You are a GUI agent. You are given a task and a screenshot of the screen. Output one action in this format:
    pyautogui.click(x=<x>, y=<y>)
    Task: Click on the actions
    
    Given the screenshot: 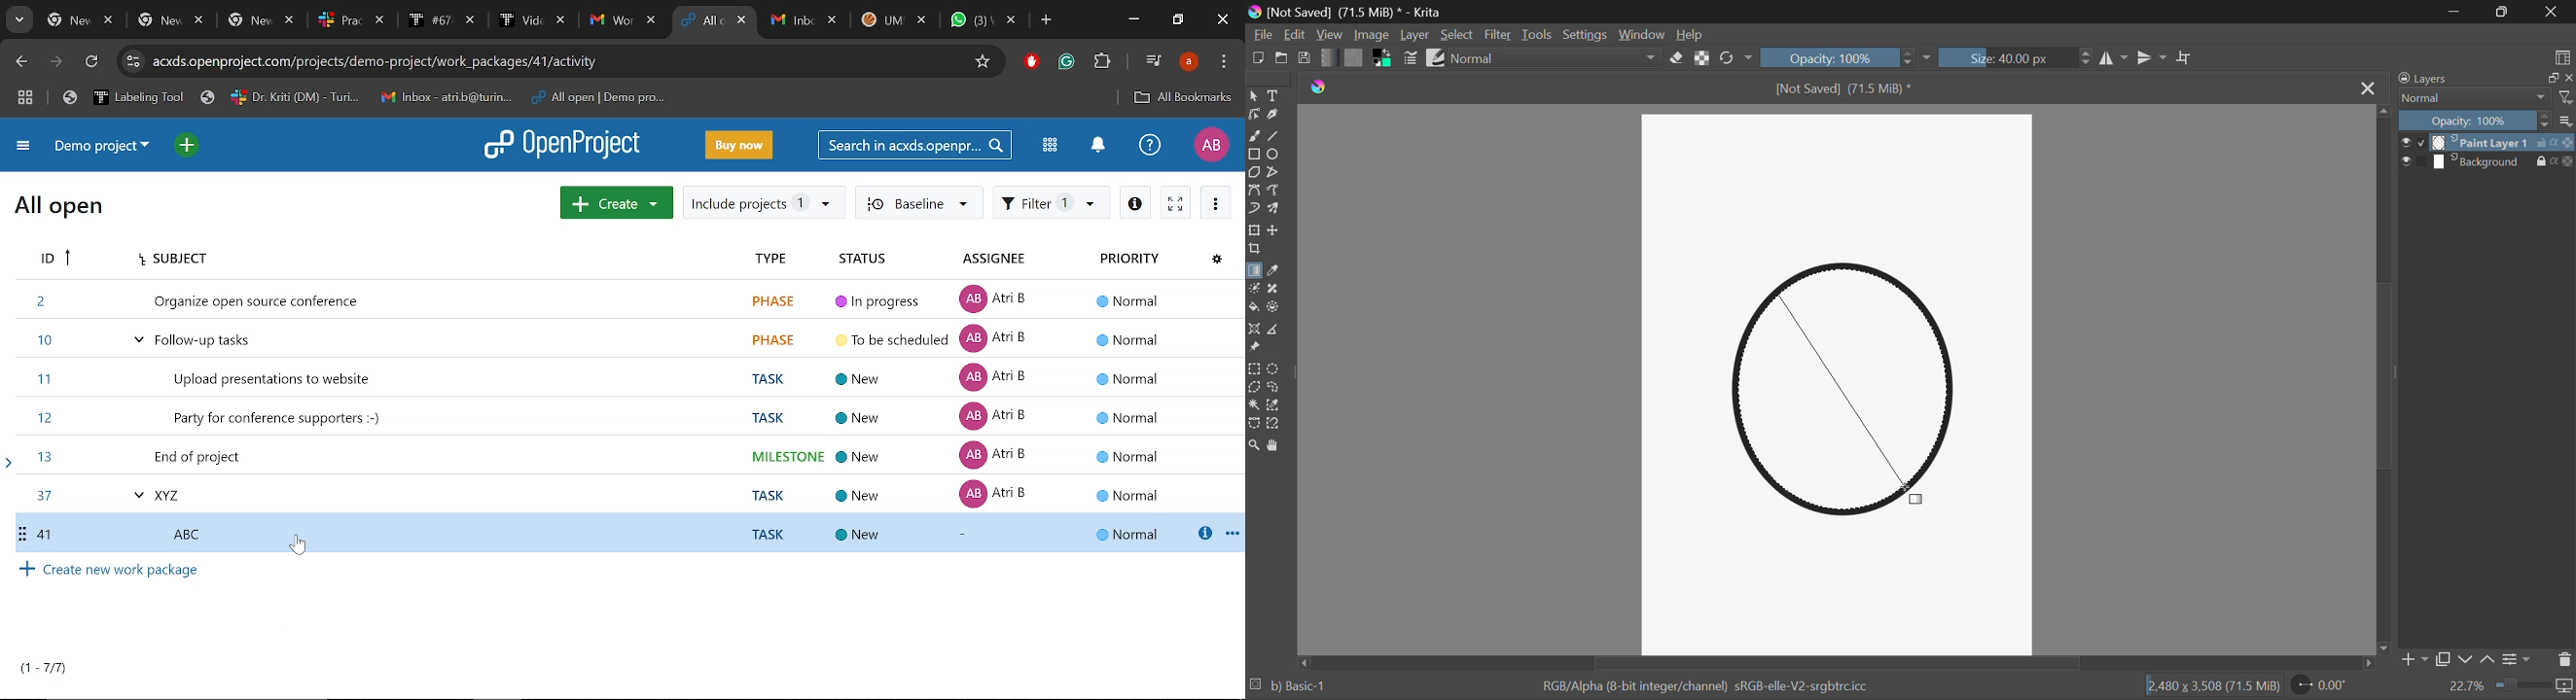 What is the action you would take?
    pyautogui.click(x=2555, y=161)
    